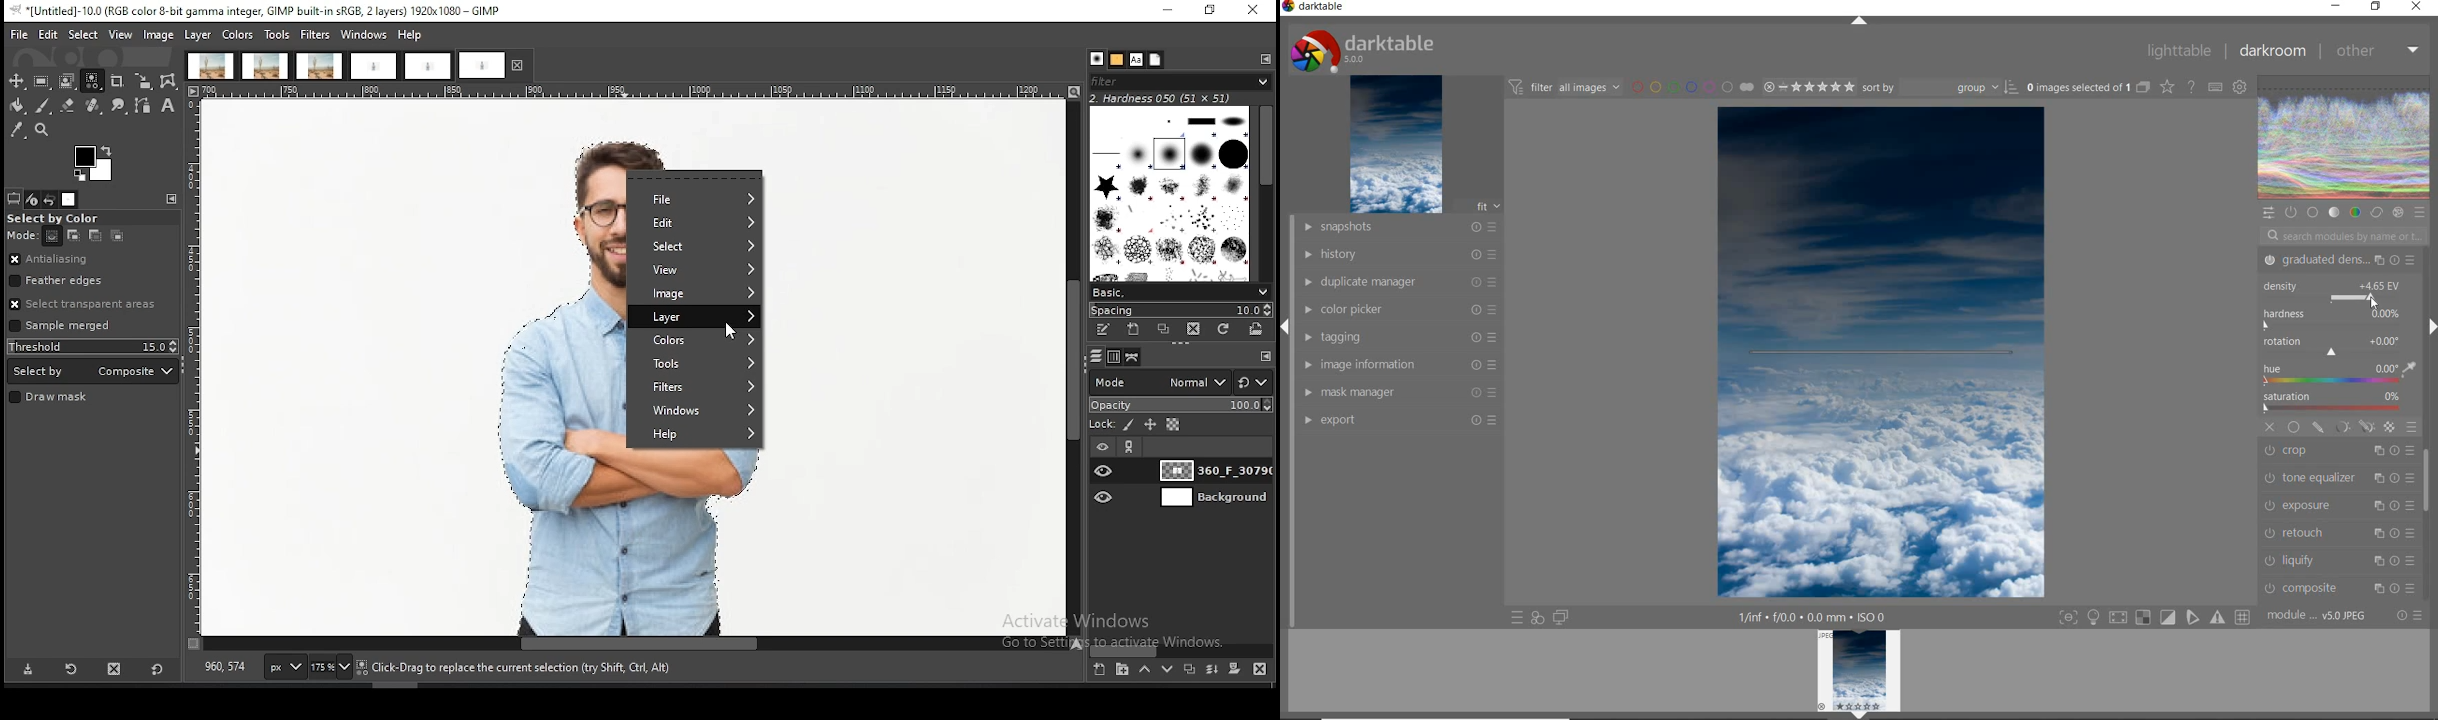 The width and height of the screenshot is (2464, 728). I want to click on BASE, so click(2314, 212).